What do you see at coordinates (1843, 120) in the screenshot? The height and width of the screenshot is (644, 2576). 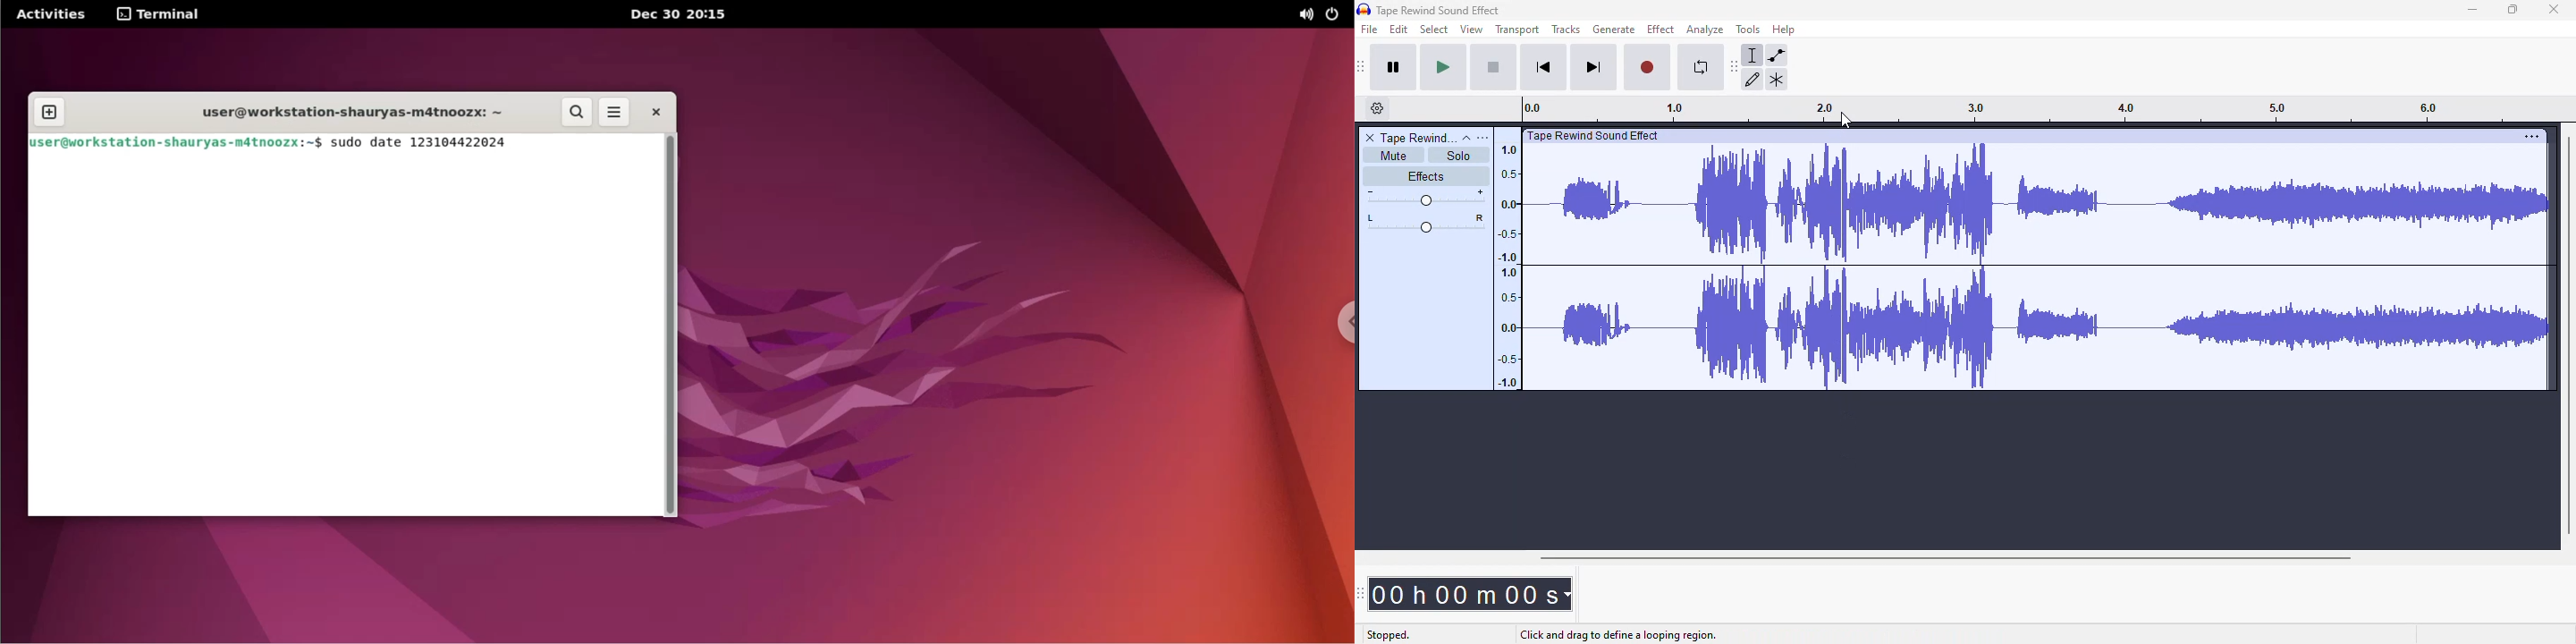 I see `cursor` at bounding box center [1843, 120].